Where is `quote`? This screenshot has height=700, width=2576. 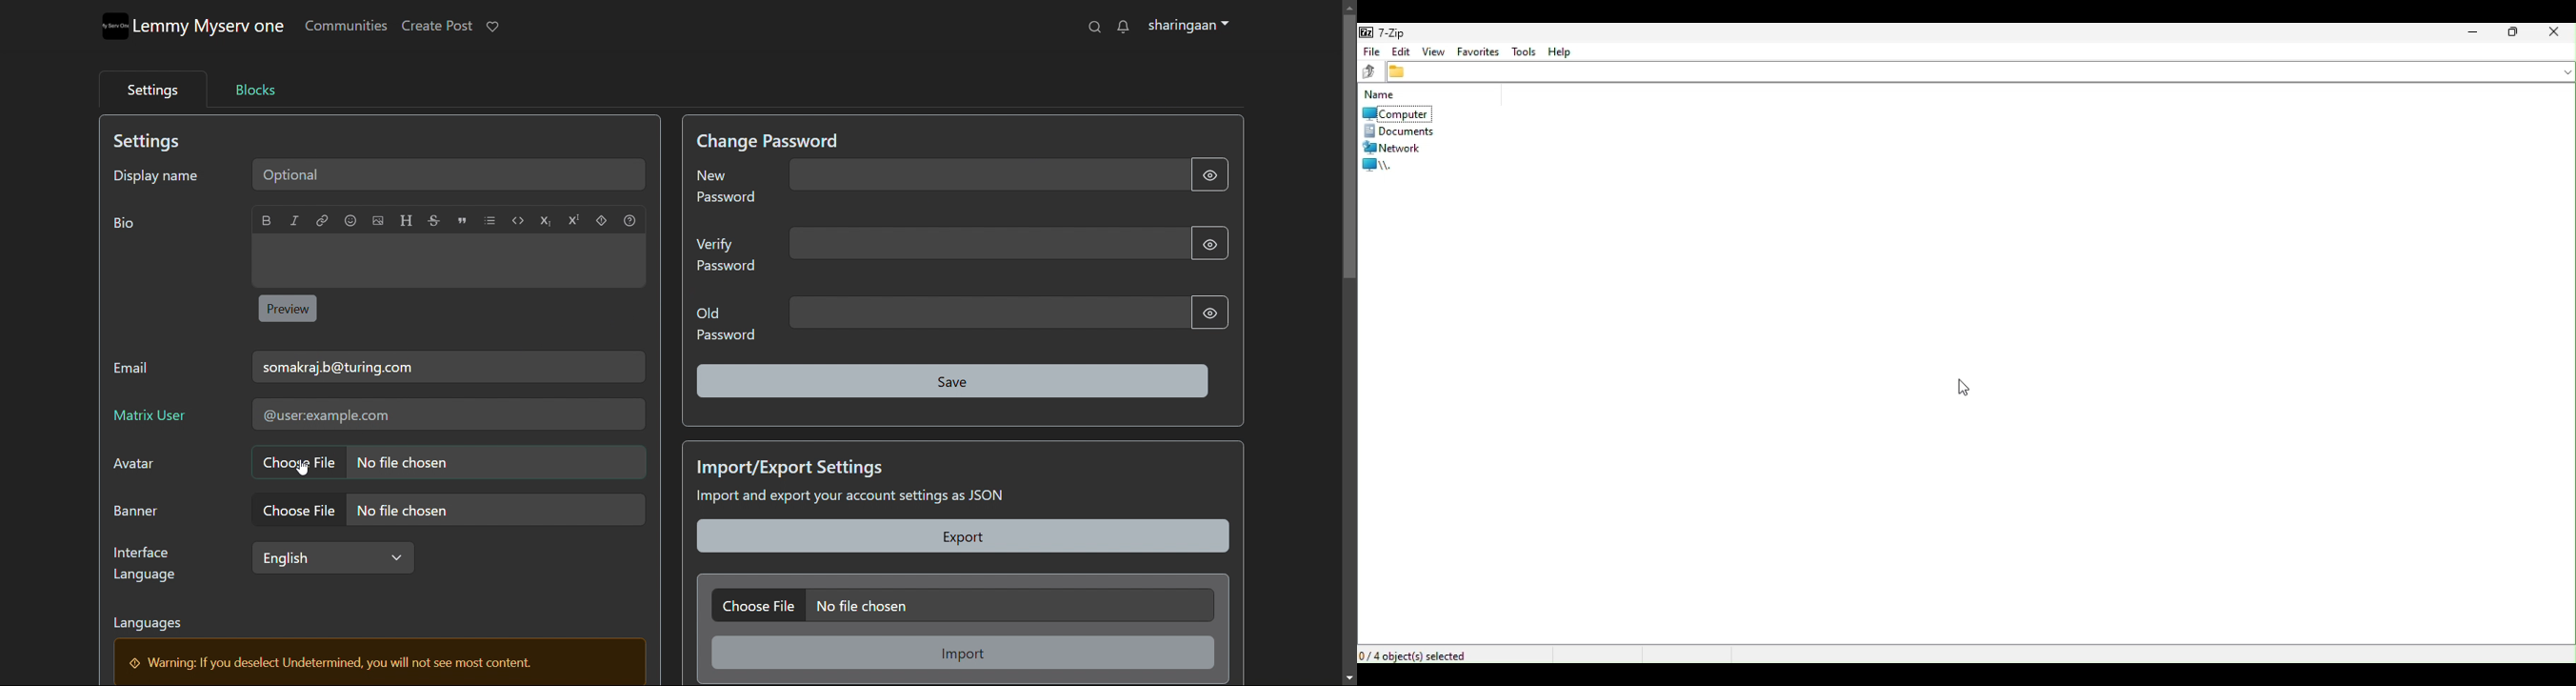
quote is located at coordinates (462, 221).